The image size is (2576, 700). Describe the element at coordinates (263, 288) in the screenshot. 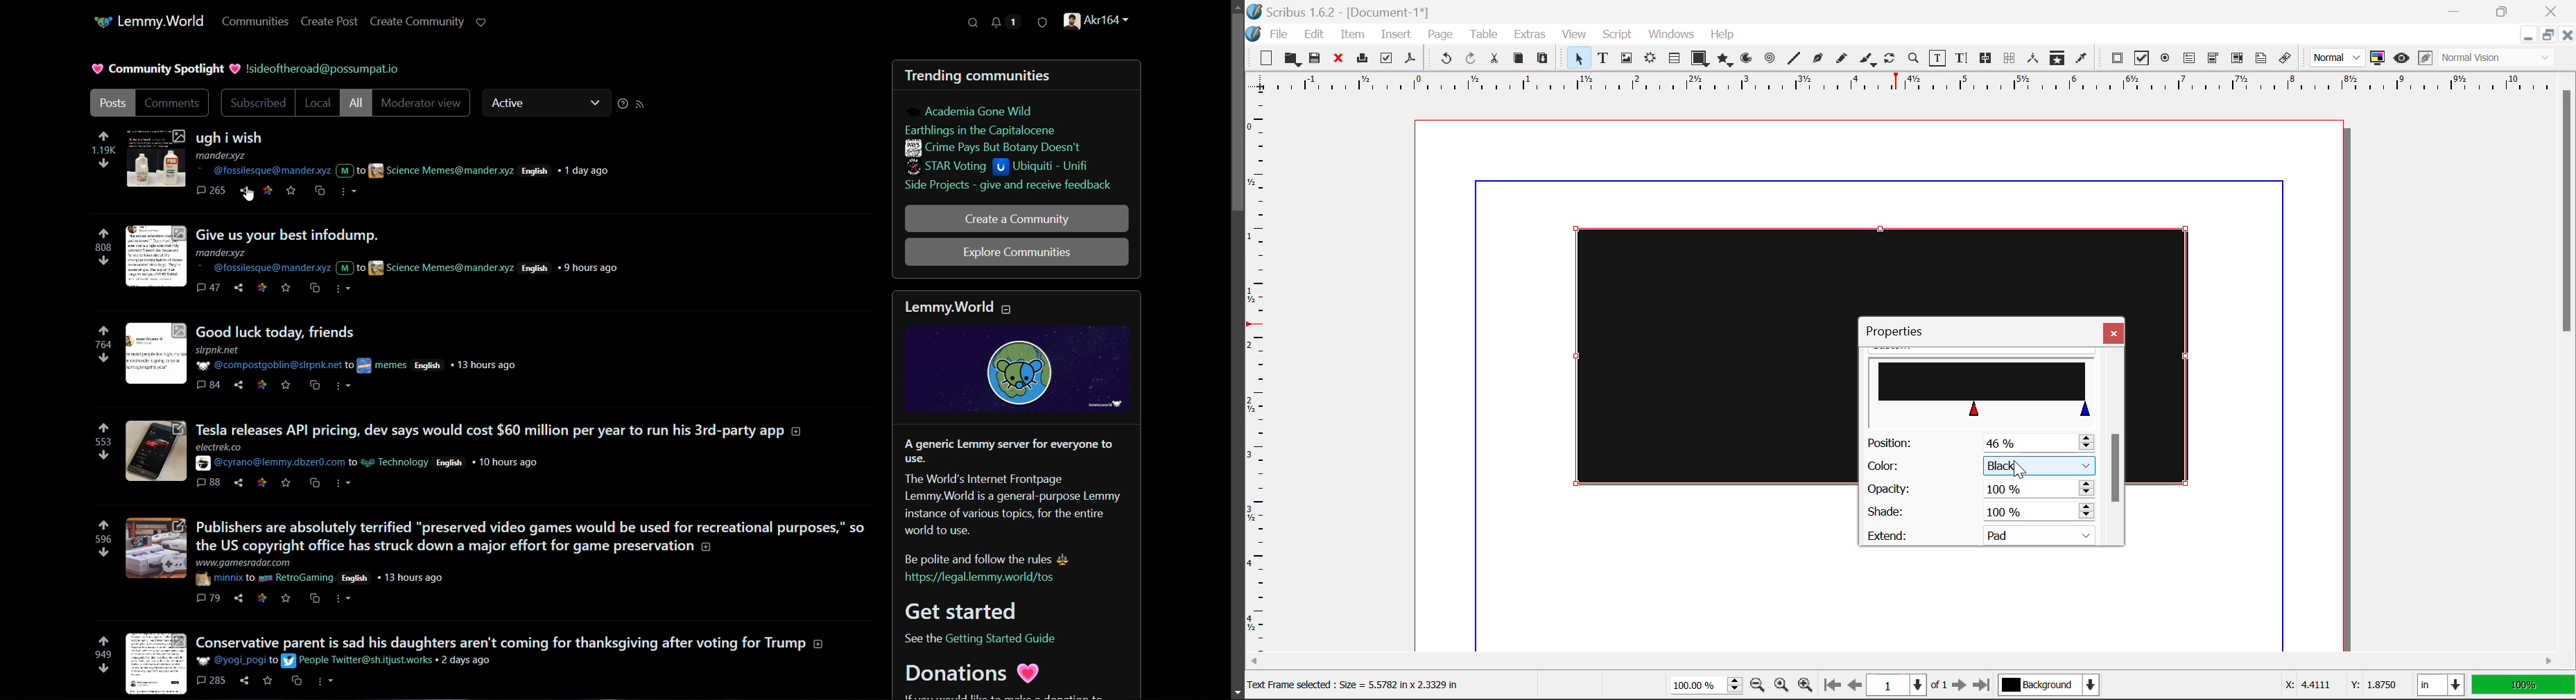

I see `link` at that location.